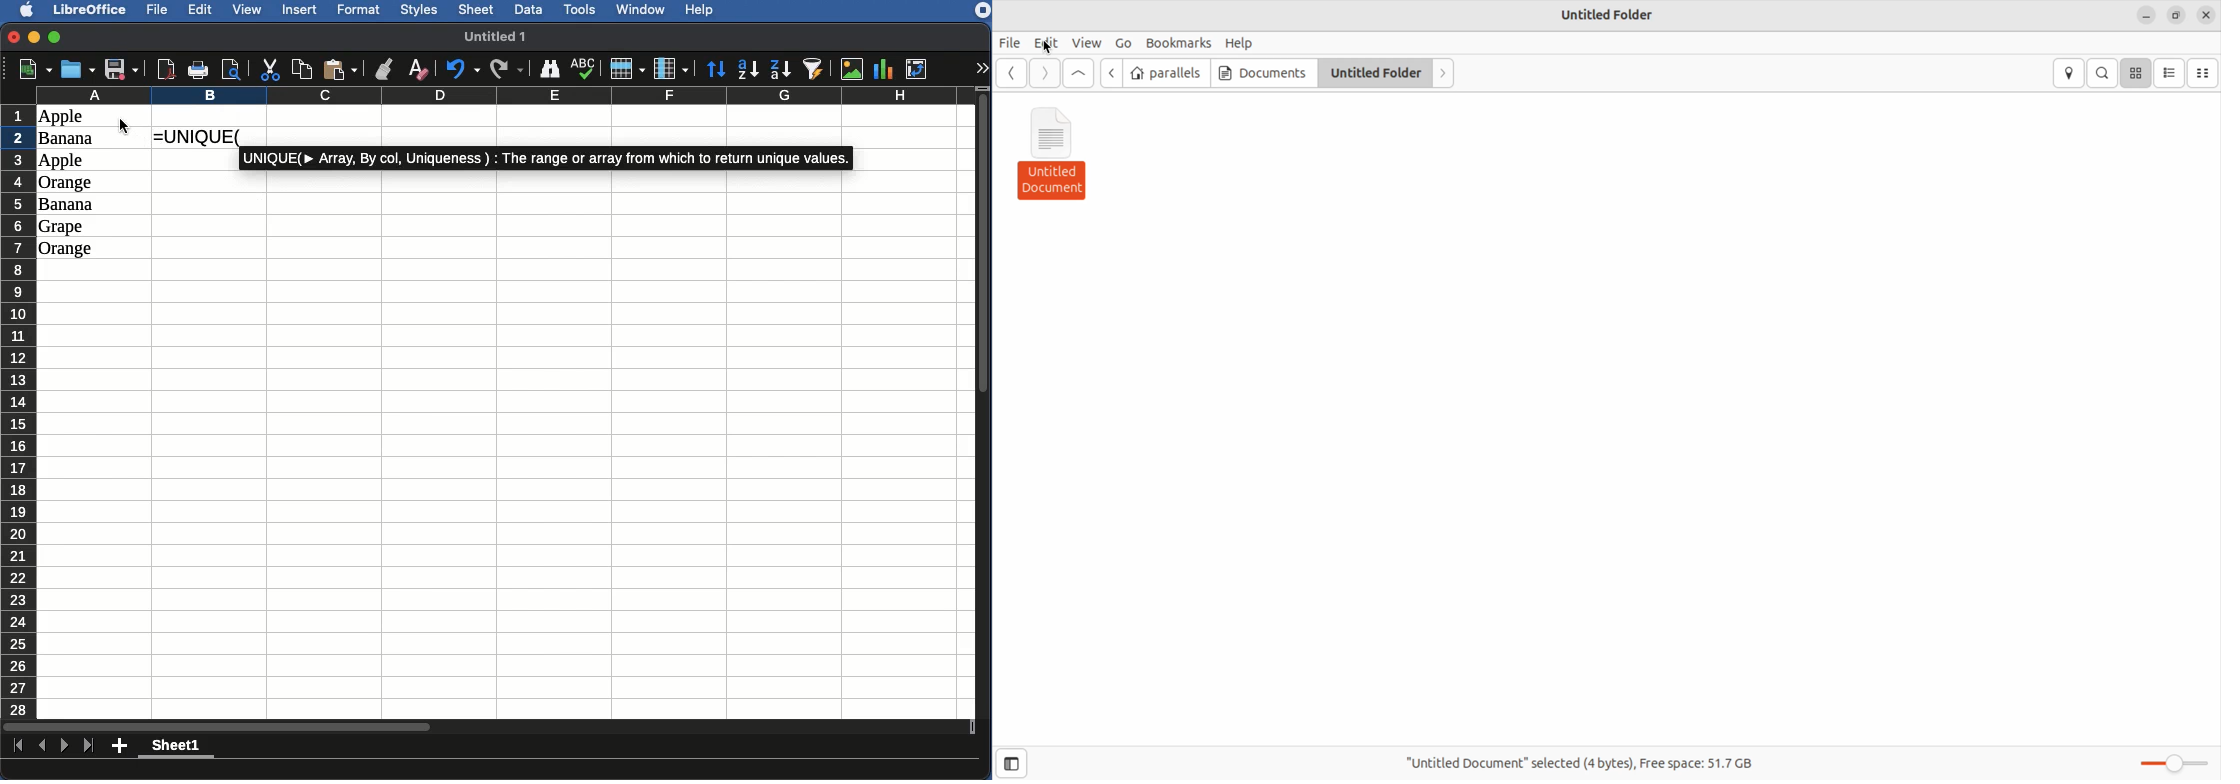 Image resolution: width=2240 pixels, height=784 pixels. What do you see at coordinates (63, 161) in the screenshot?
I see `Apple` at bounding box center [63, 161].